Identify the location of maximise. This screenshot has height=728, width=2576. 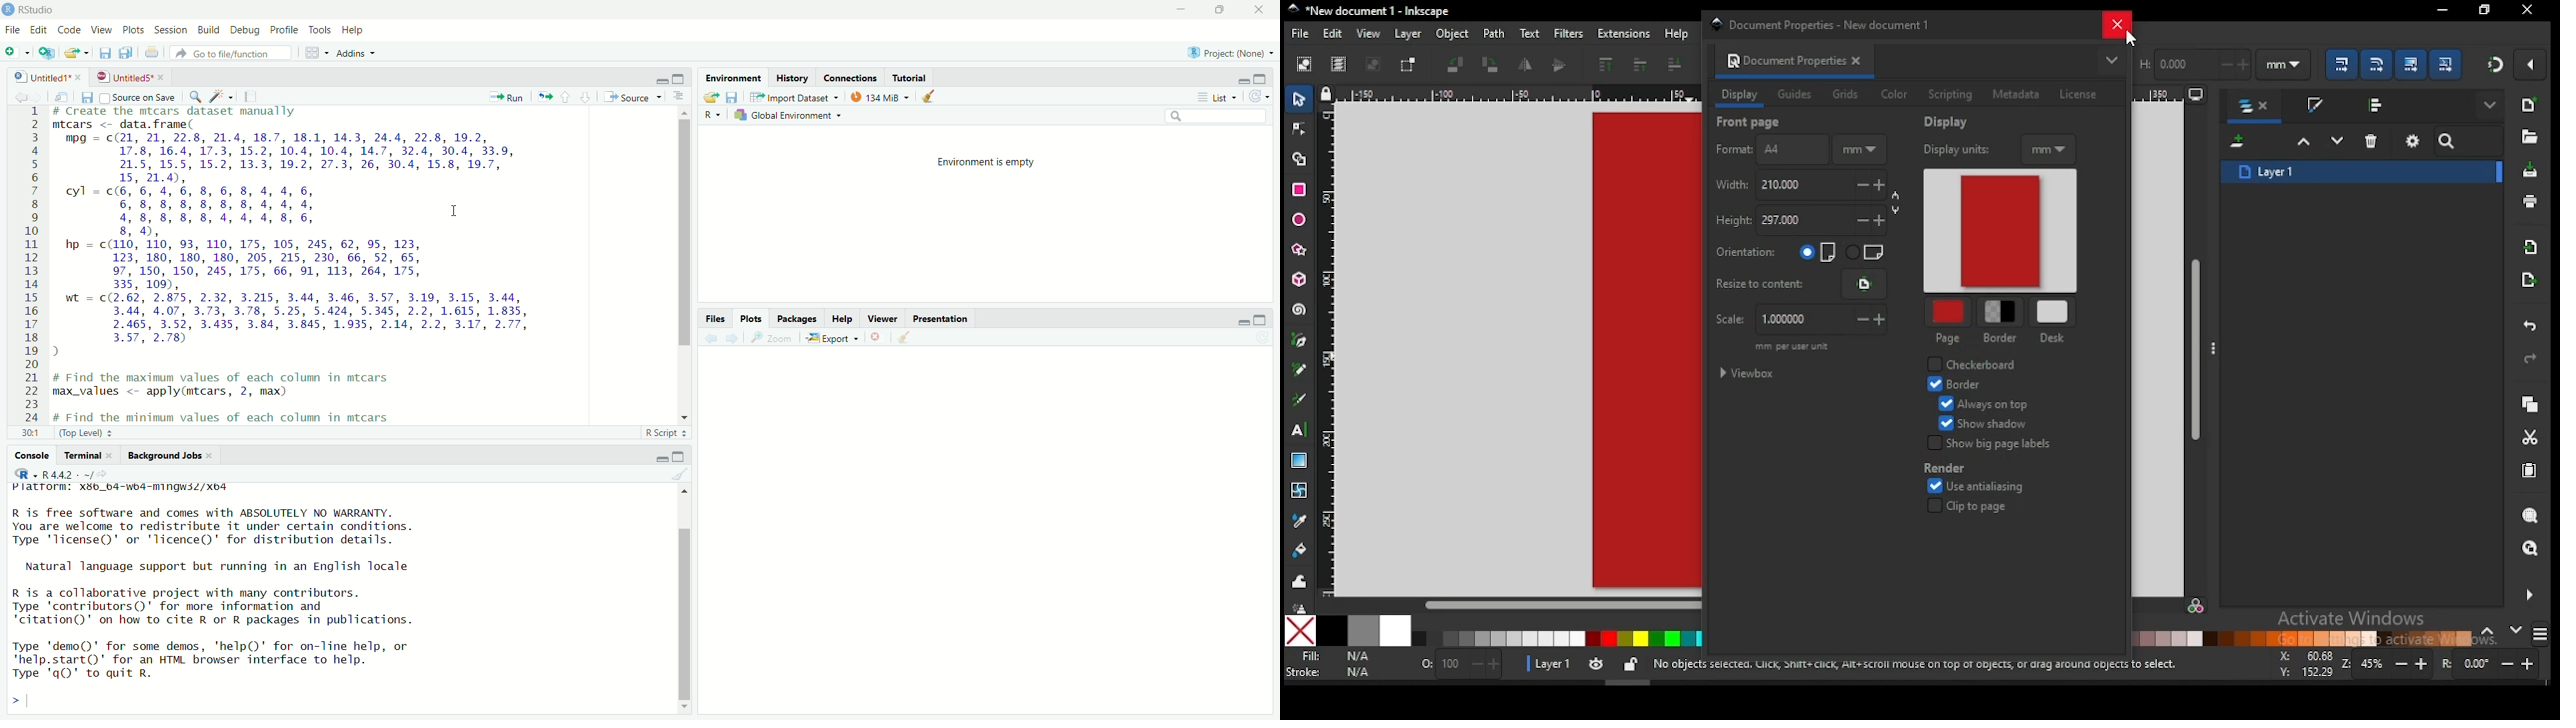
(1261, 79).